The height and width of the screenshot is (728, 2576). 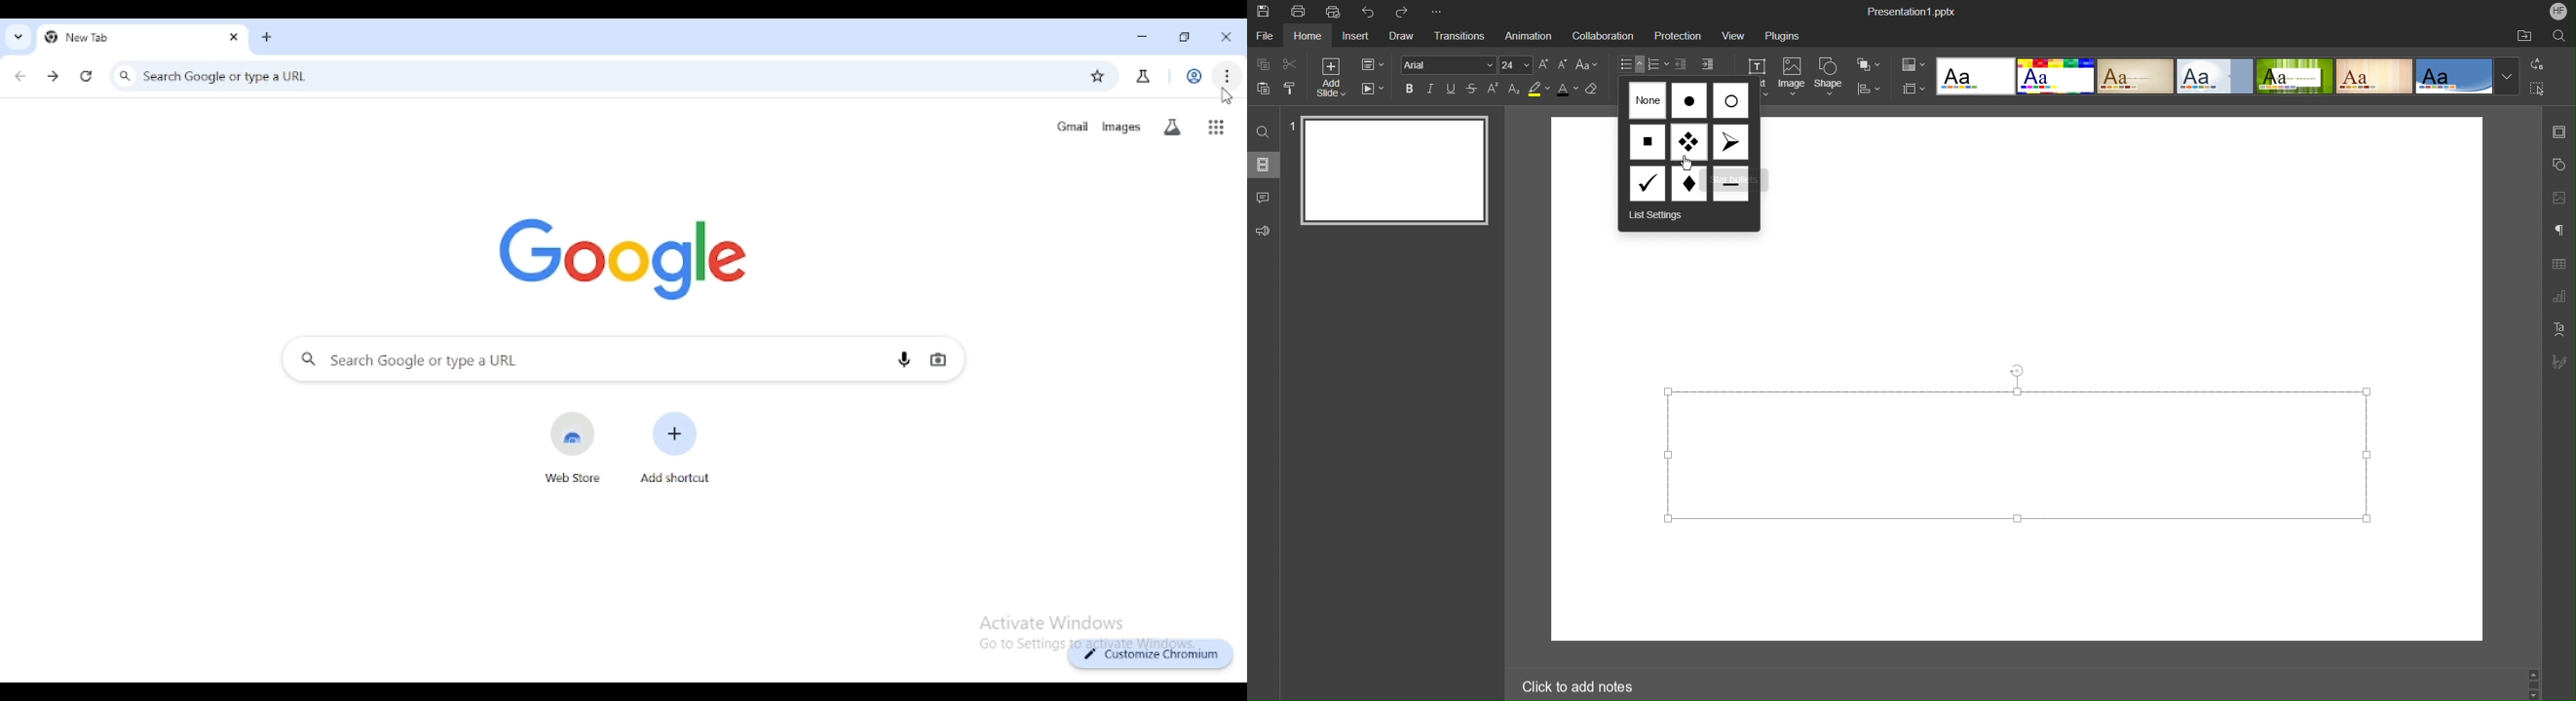 What do you see at coordinates (1261, 89) in the screenshot?
I see `Paste` at bounding box center [1261, 89].